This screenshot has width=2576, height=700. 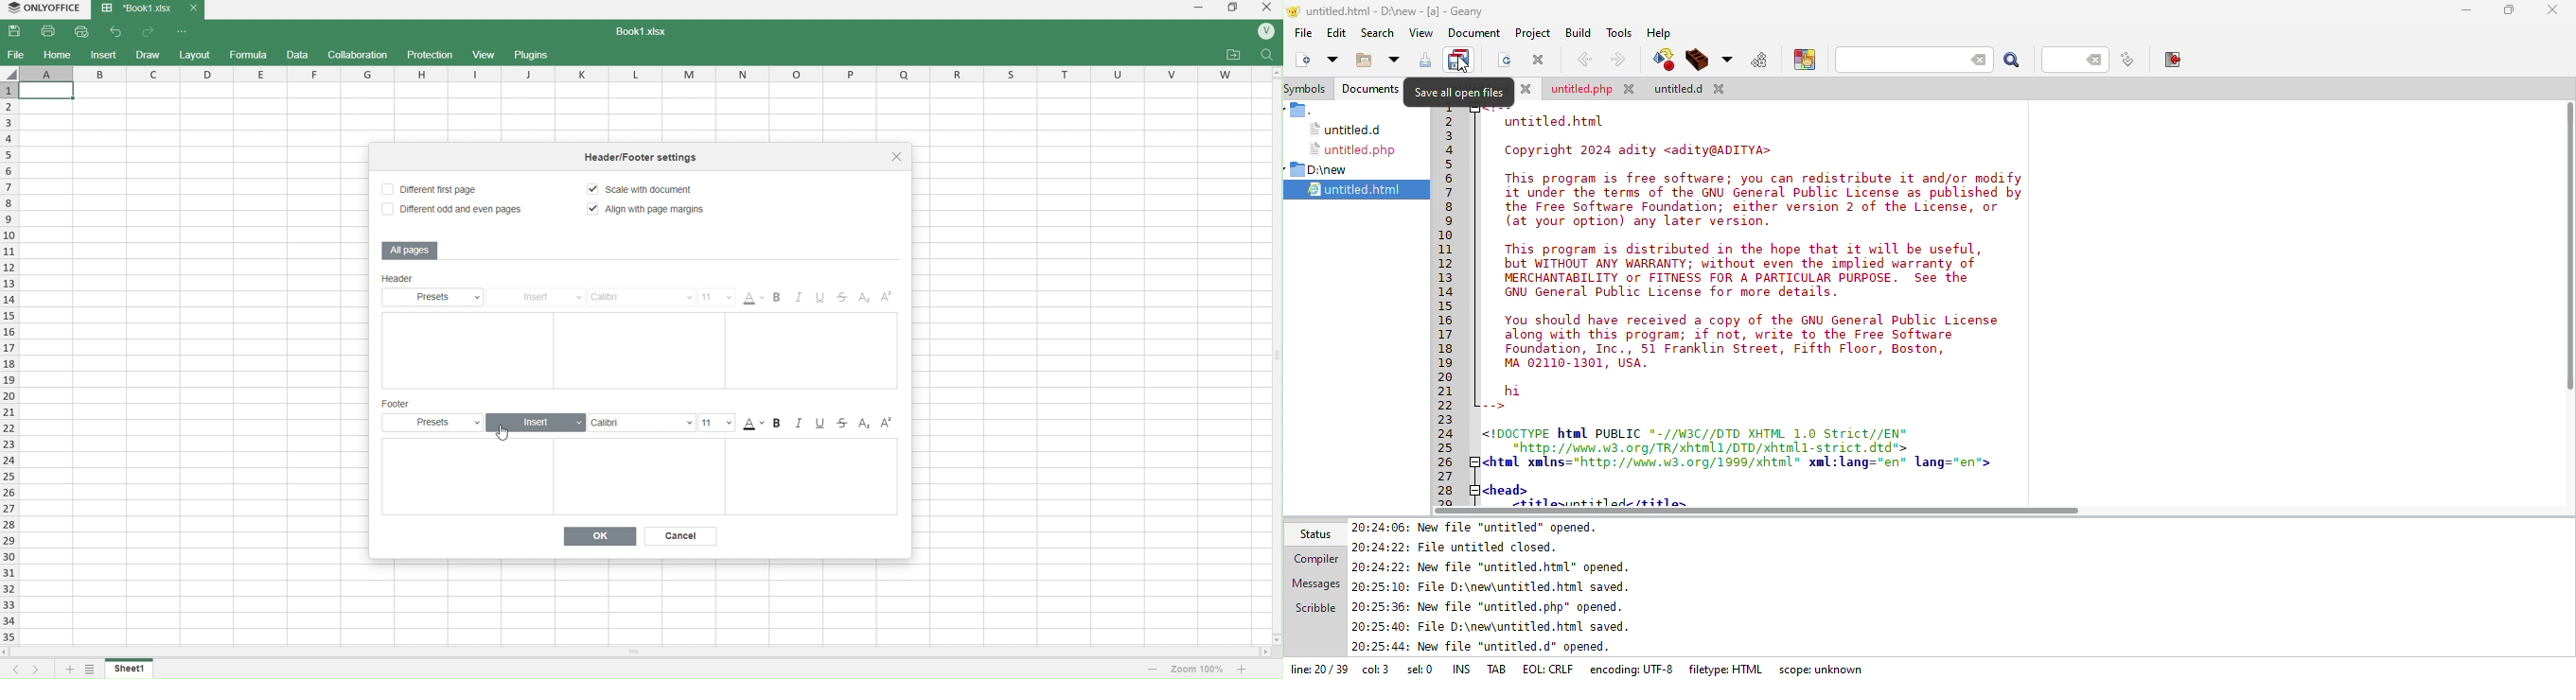 What do you see at coordinates (1457, 93) in the screenshot?
I see `save` at bounding box center [1457, 93].